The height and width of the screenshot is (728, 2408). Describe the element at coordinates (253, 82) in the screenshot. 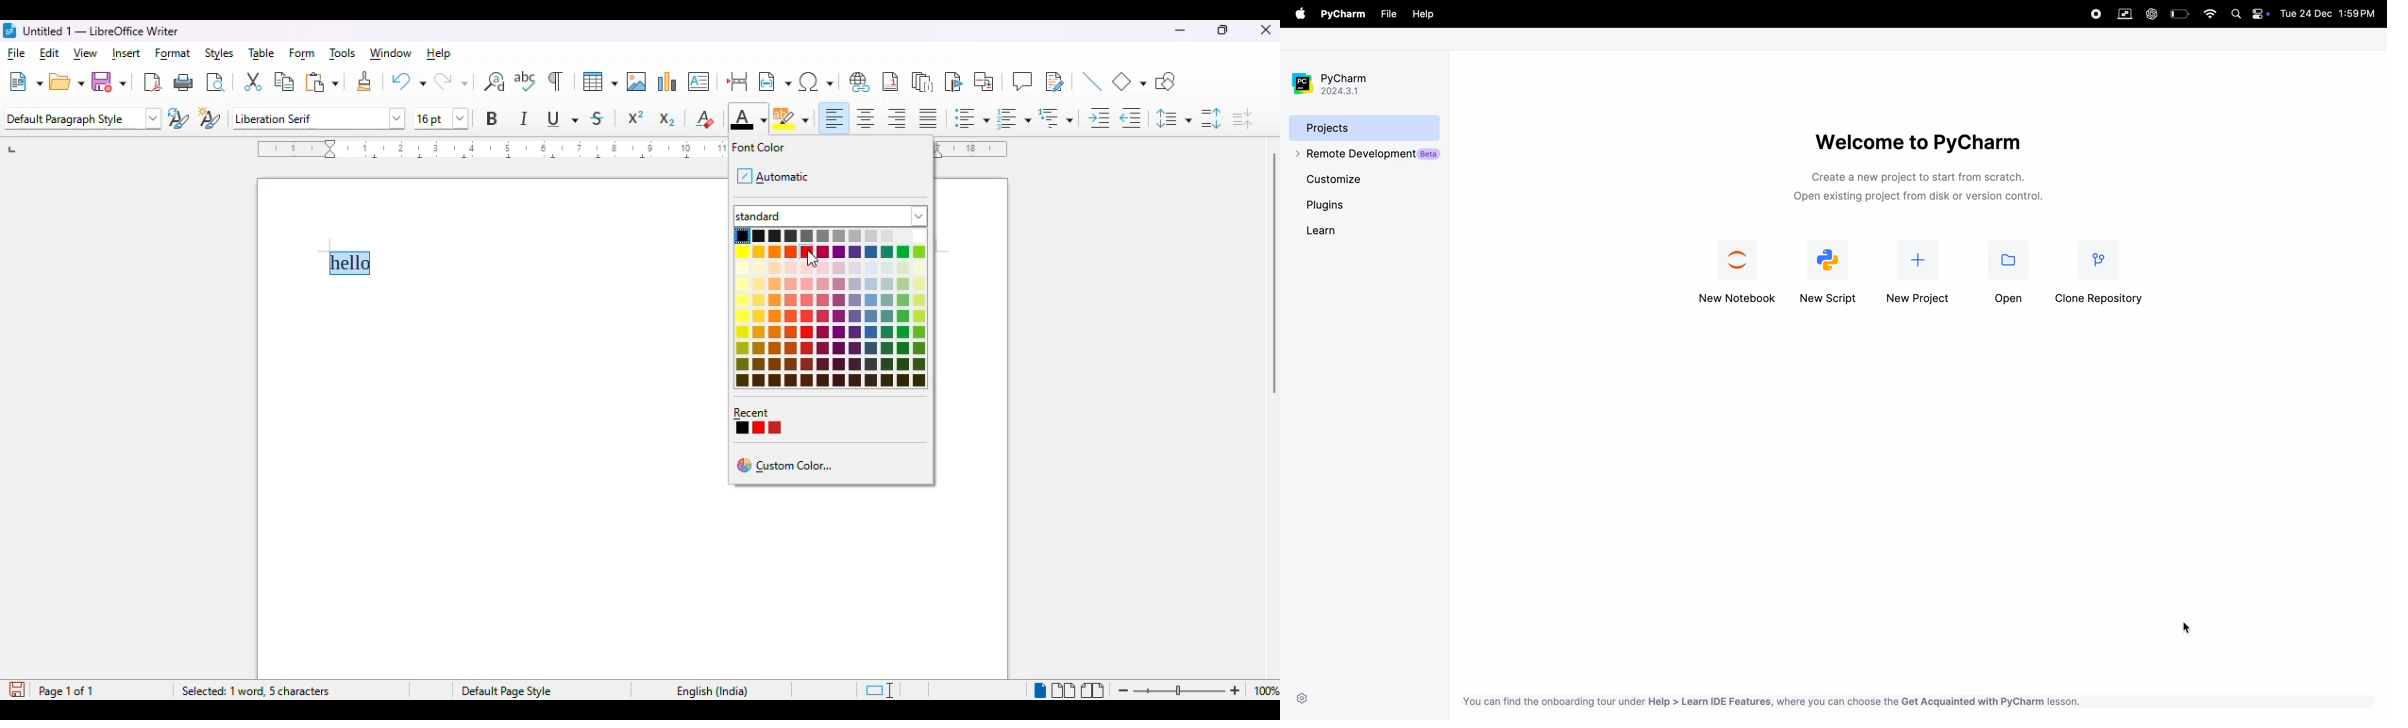

I see `cut` at that location.